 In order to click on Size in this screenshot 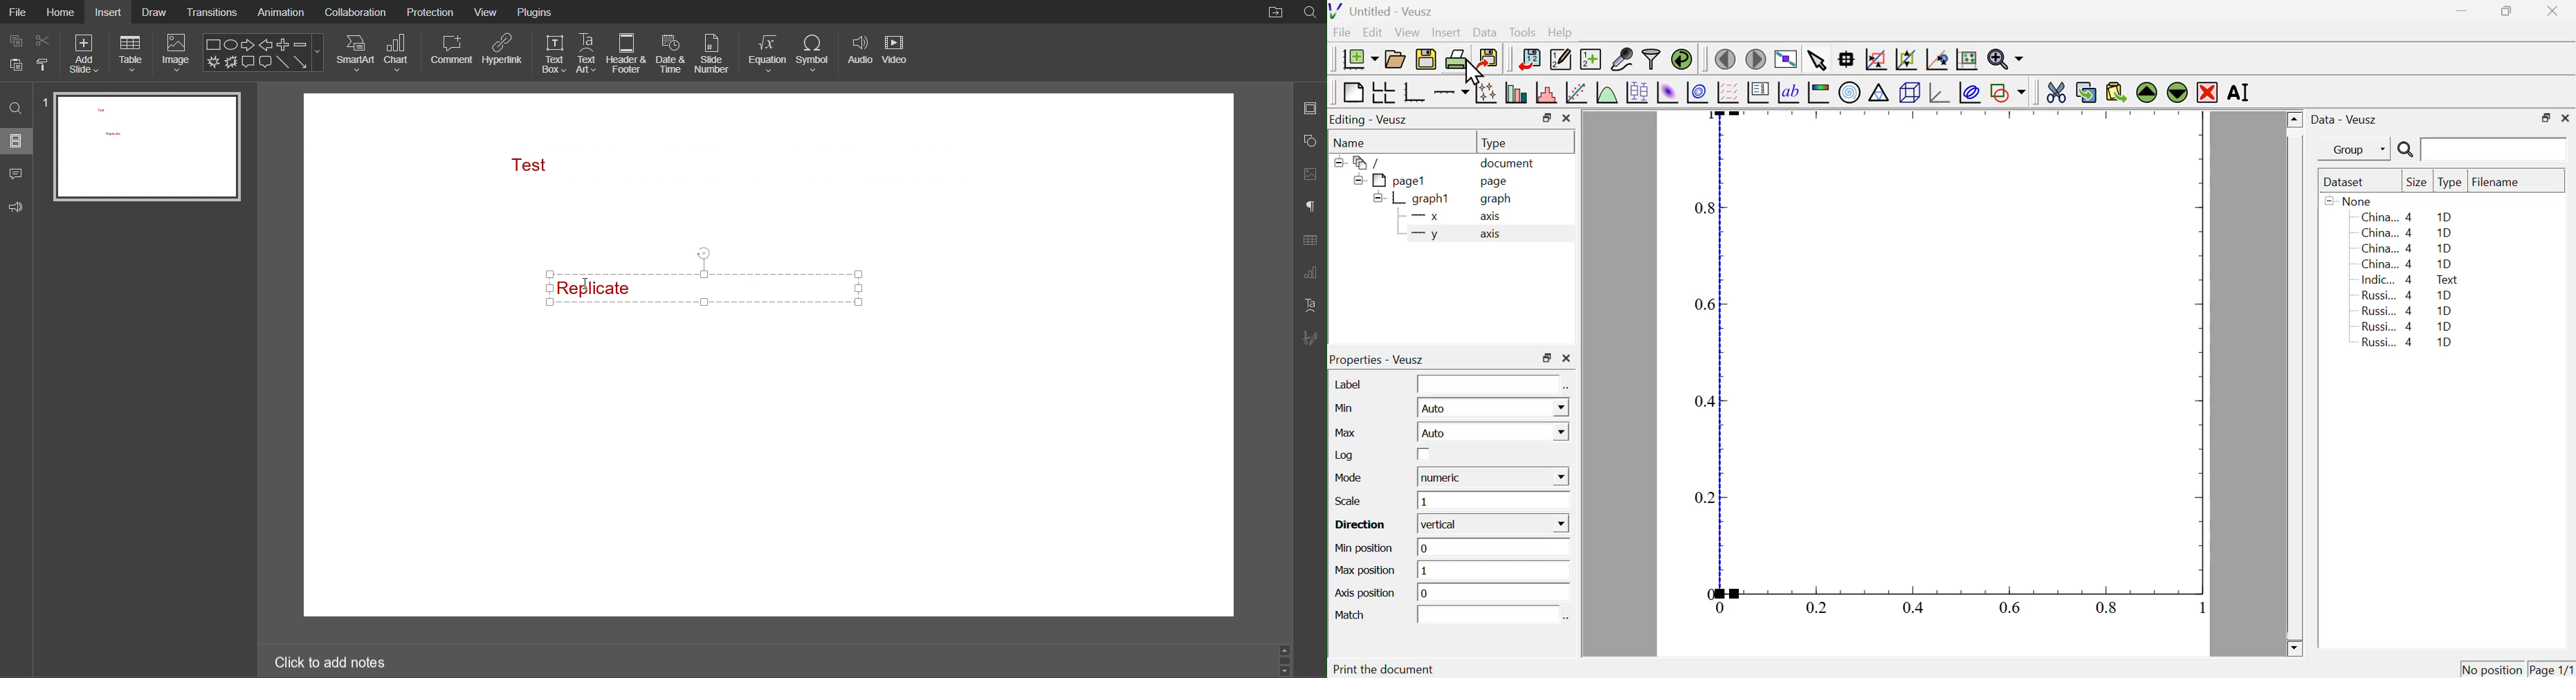, I will do `click(2417, 183)`.